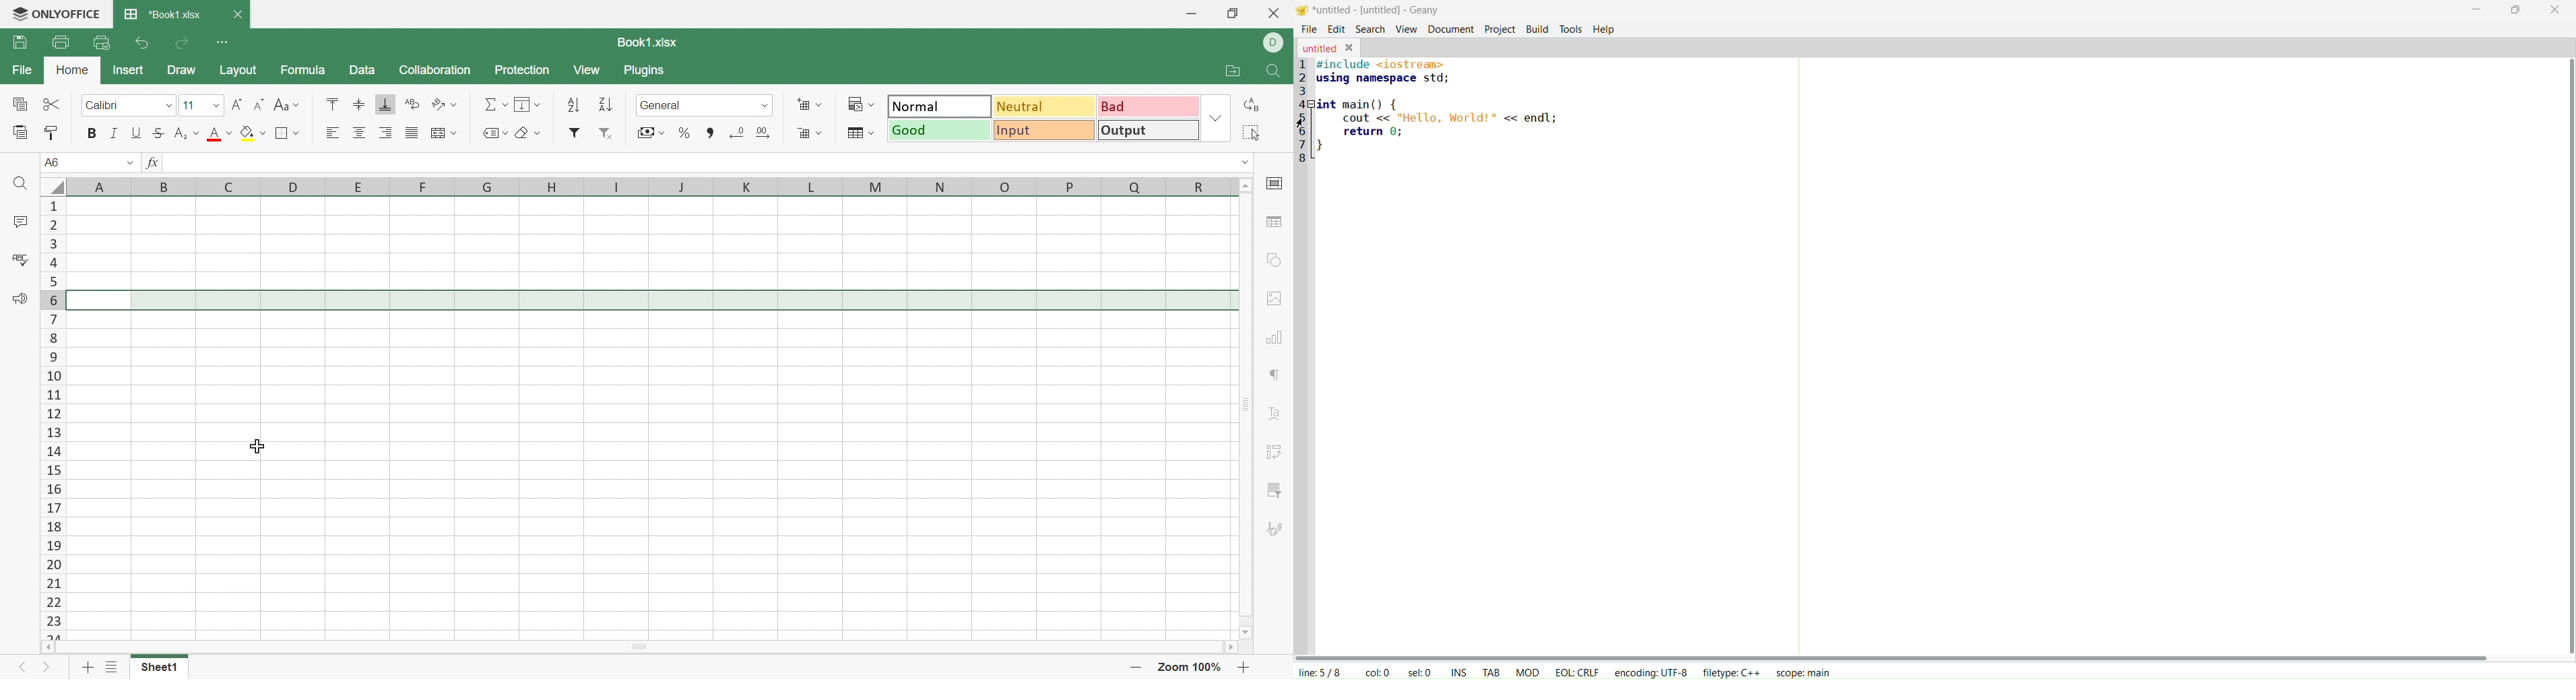 Image resolution: width=2576 pixels, height=700 pixels. Describe the element at coordinates (75, 70) in the screenshot. I see `Home` at that location.